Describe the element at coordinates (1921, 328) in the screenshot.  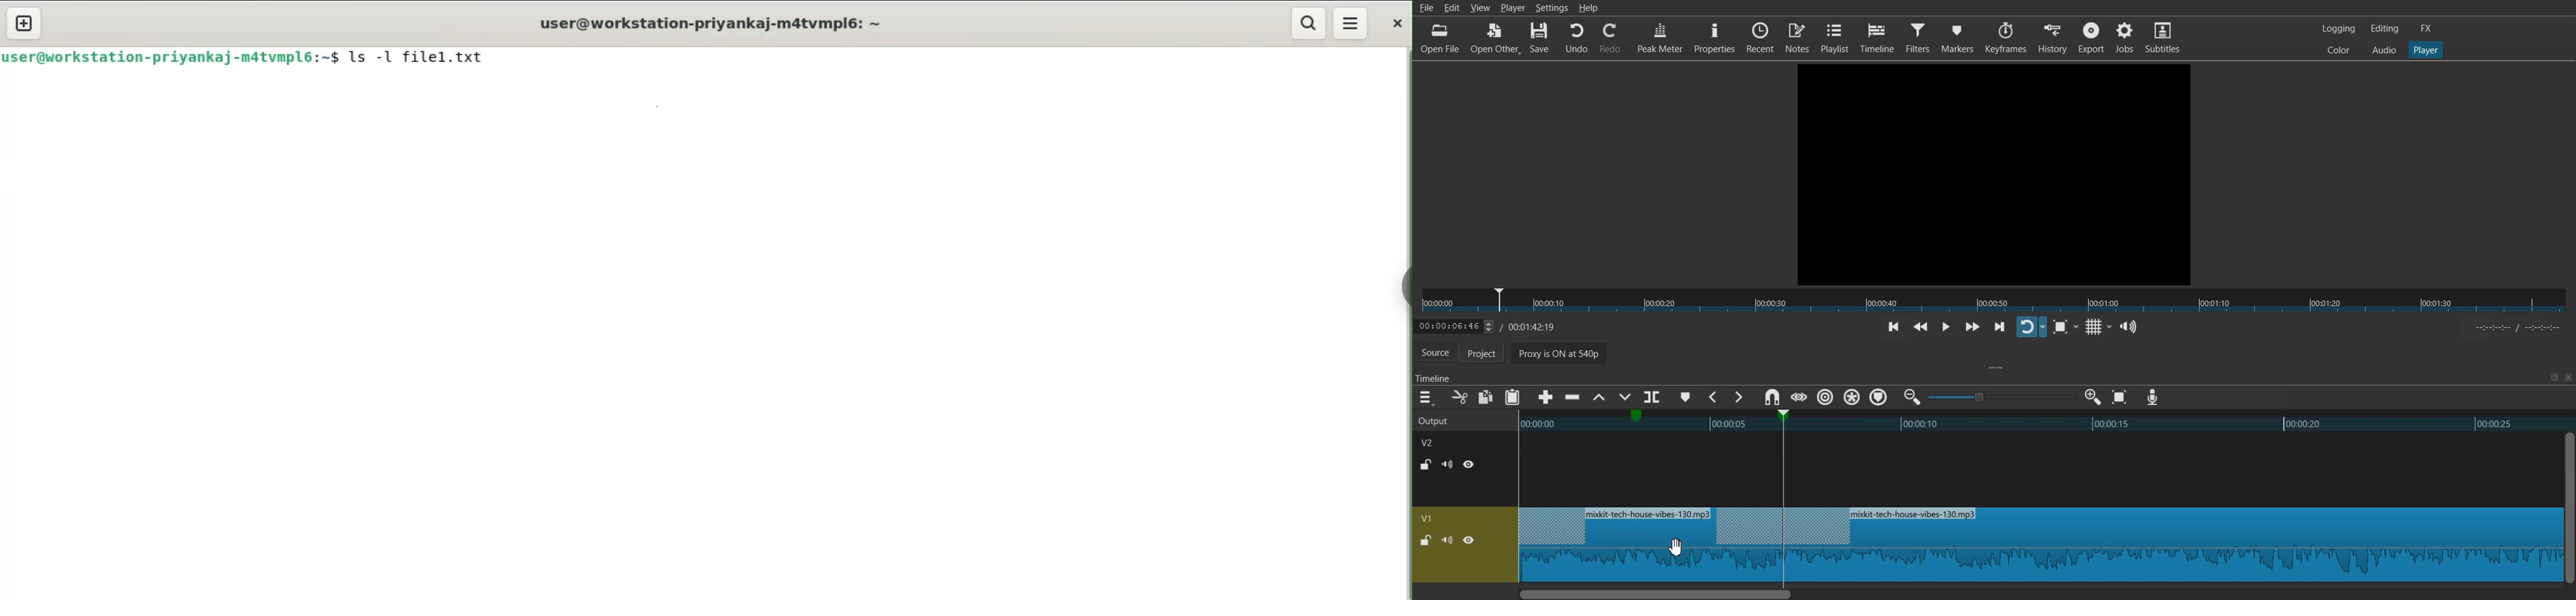
I see `Play quickly backwards` at that location.